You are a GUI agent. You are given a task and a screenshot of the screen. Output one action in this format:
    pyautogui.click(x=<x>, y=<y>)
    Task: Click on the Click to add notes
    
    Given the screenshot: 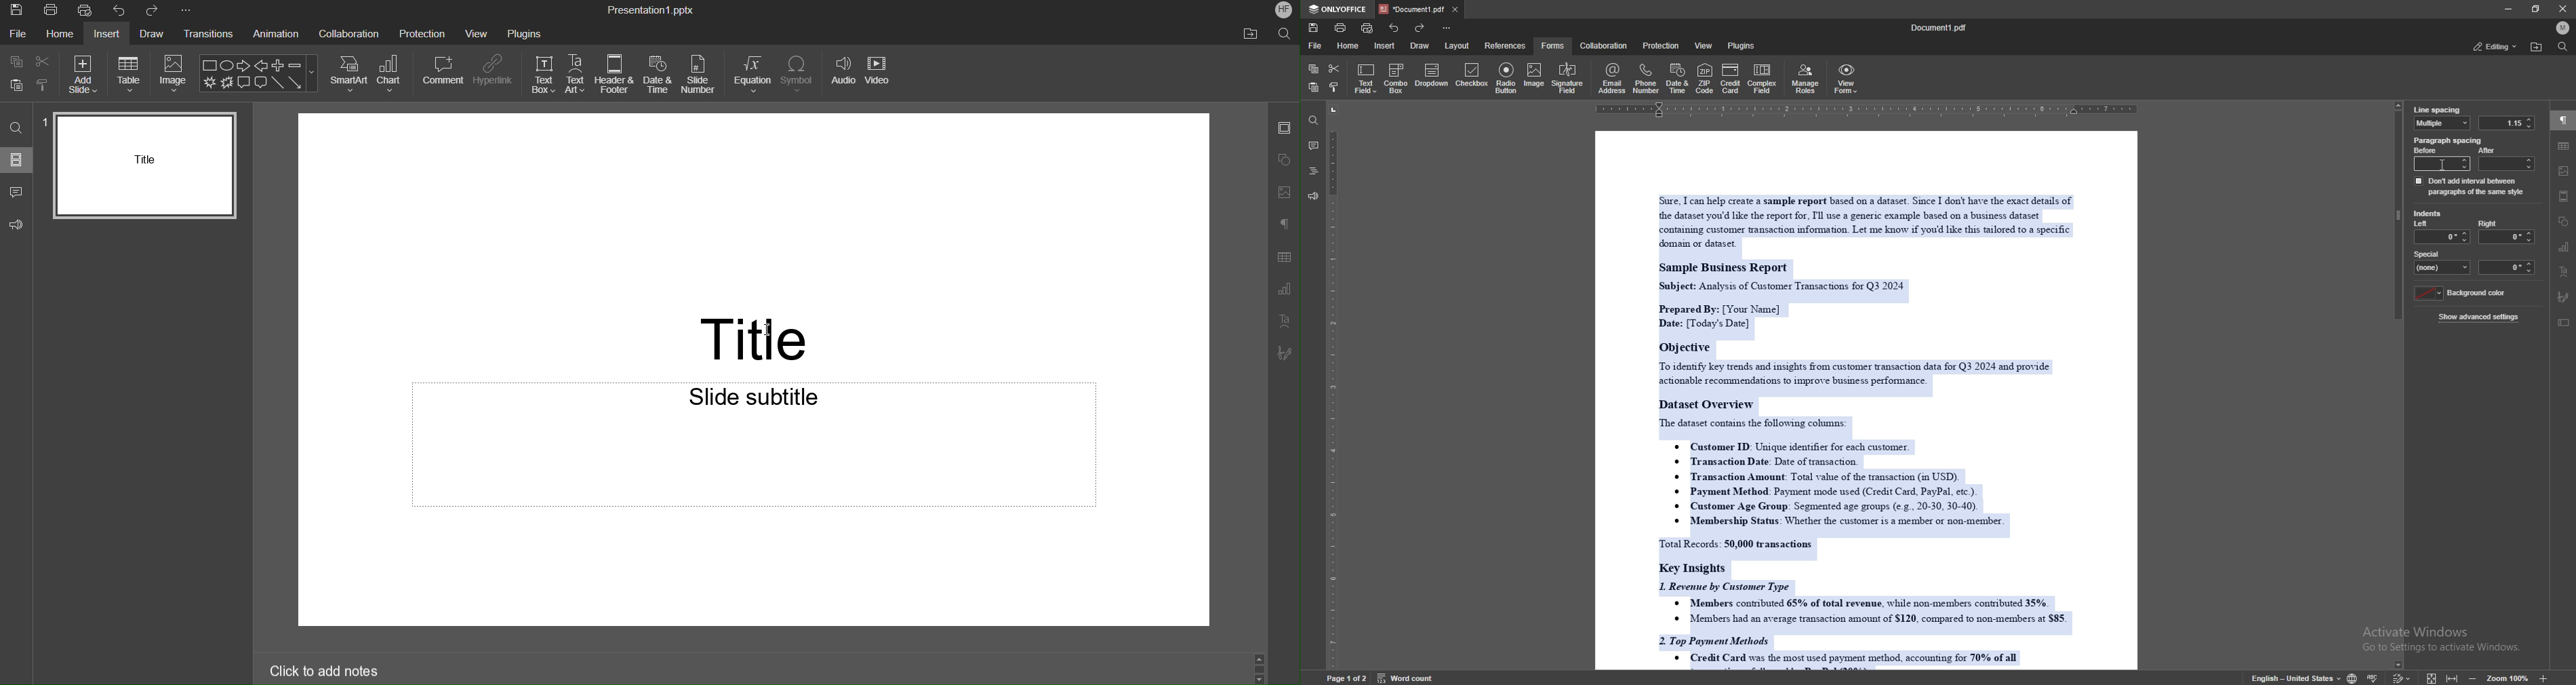 What is the action you would take?
    pyautogui.click(x=325, y=669)
    